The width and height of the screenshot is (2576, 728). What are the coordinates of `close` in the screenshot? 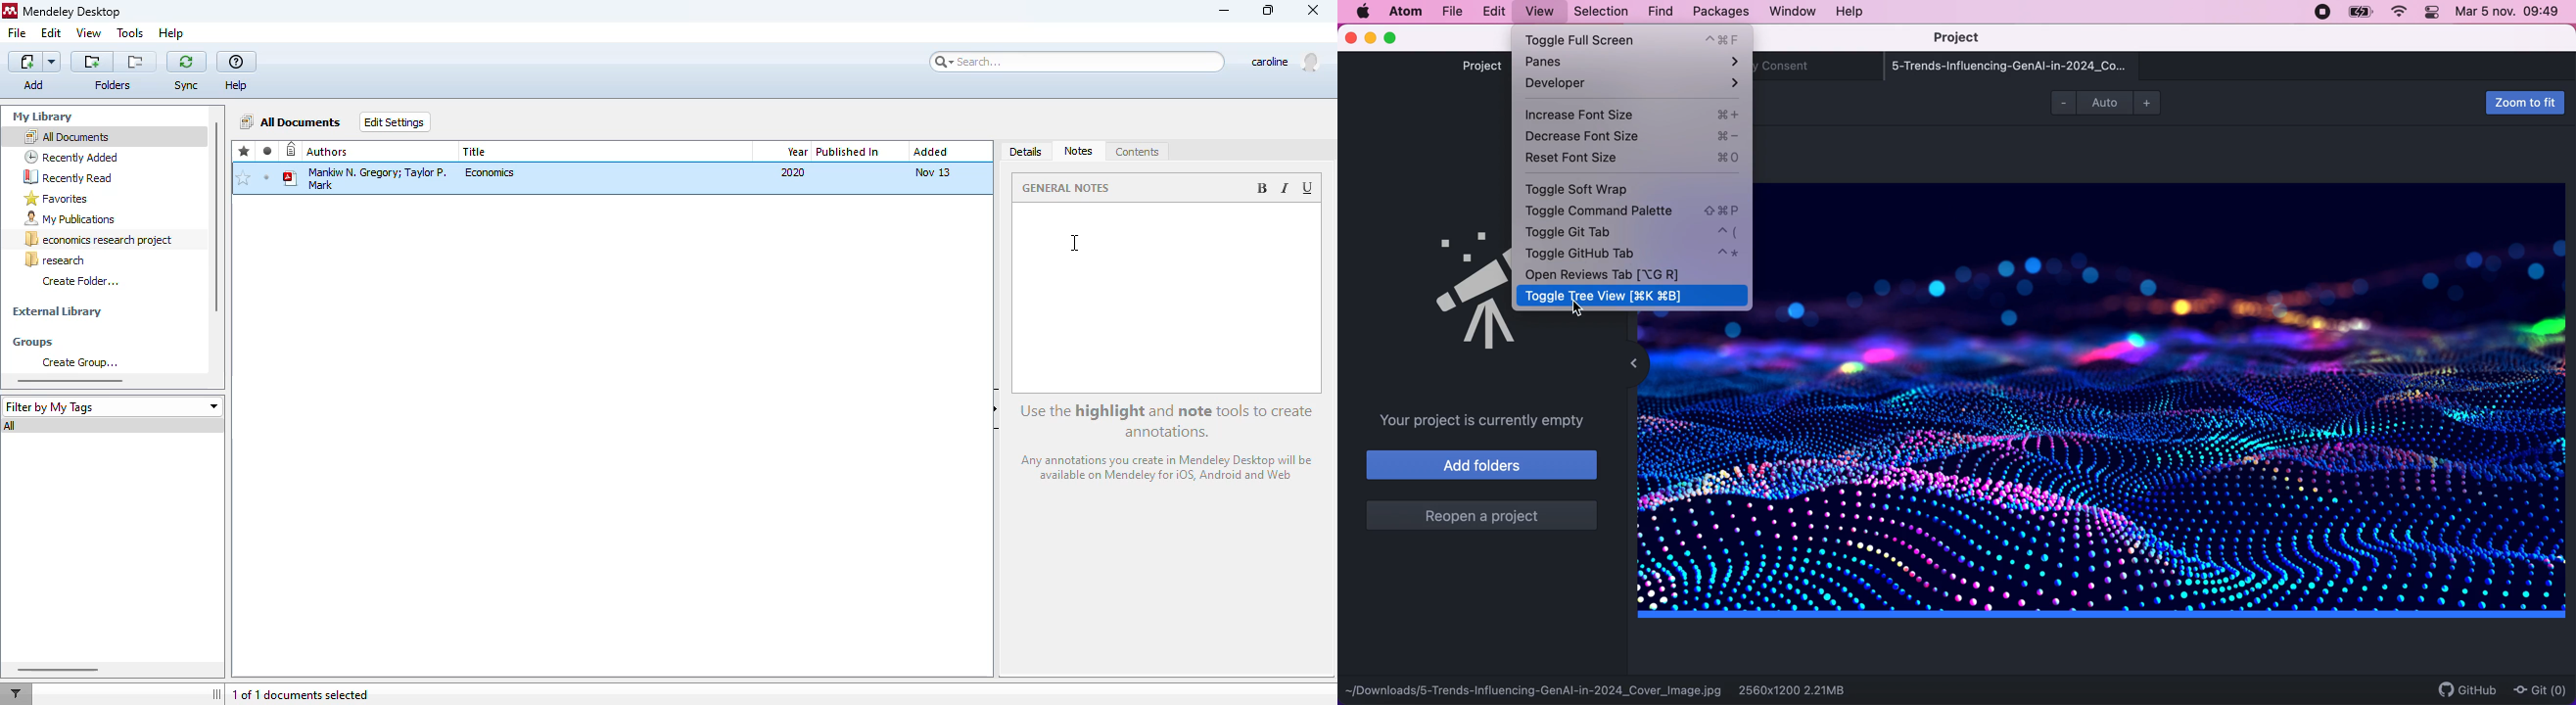 It's located at (1315, 11).